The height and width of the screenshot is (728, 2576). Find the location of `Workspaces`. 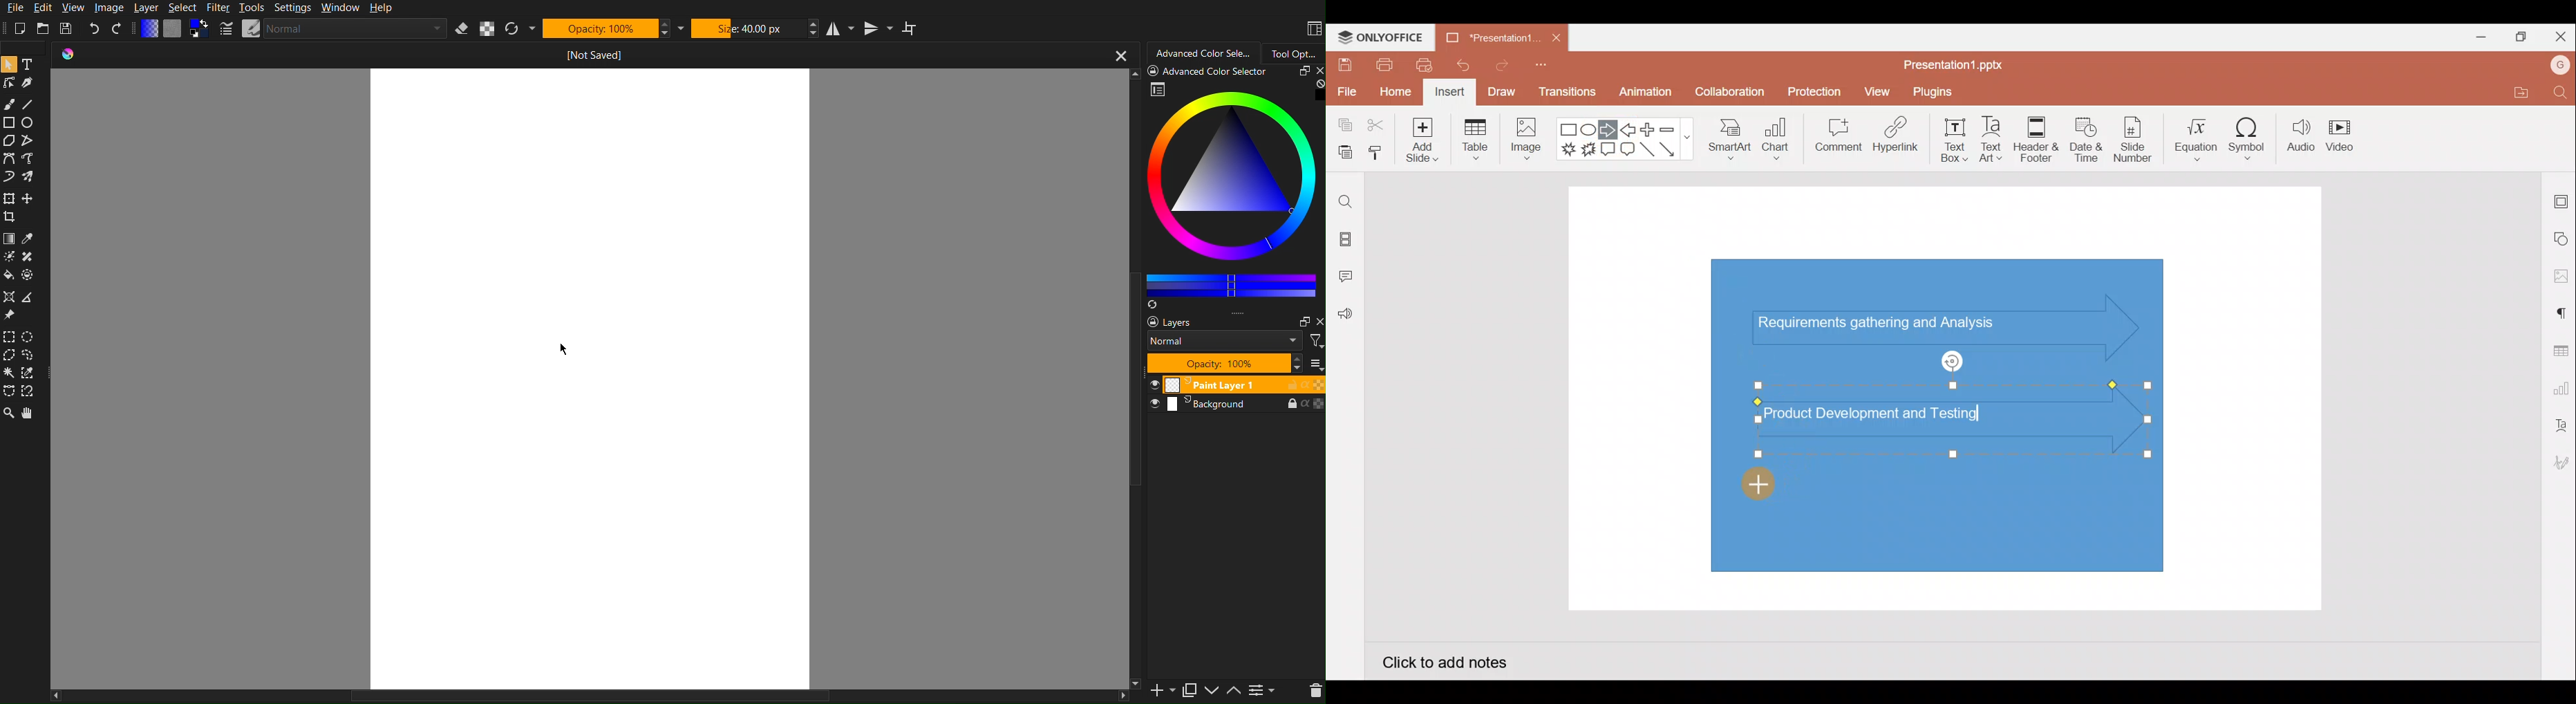

Workspaces is located at coordinates (1313, 26).